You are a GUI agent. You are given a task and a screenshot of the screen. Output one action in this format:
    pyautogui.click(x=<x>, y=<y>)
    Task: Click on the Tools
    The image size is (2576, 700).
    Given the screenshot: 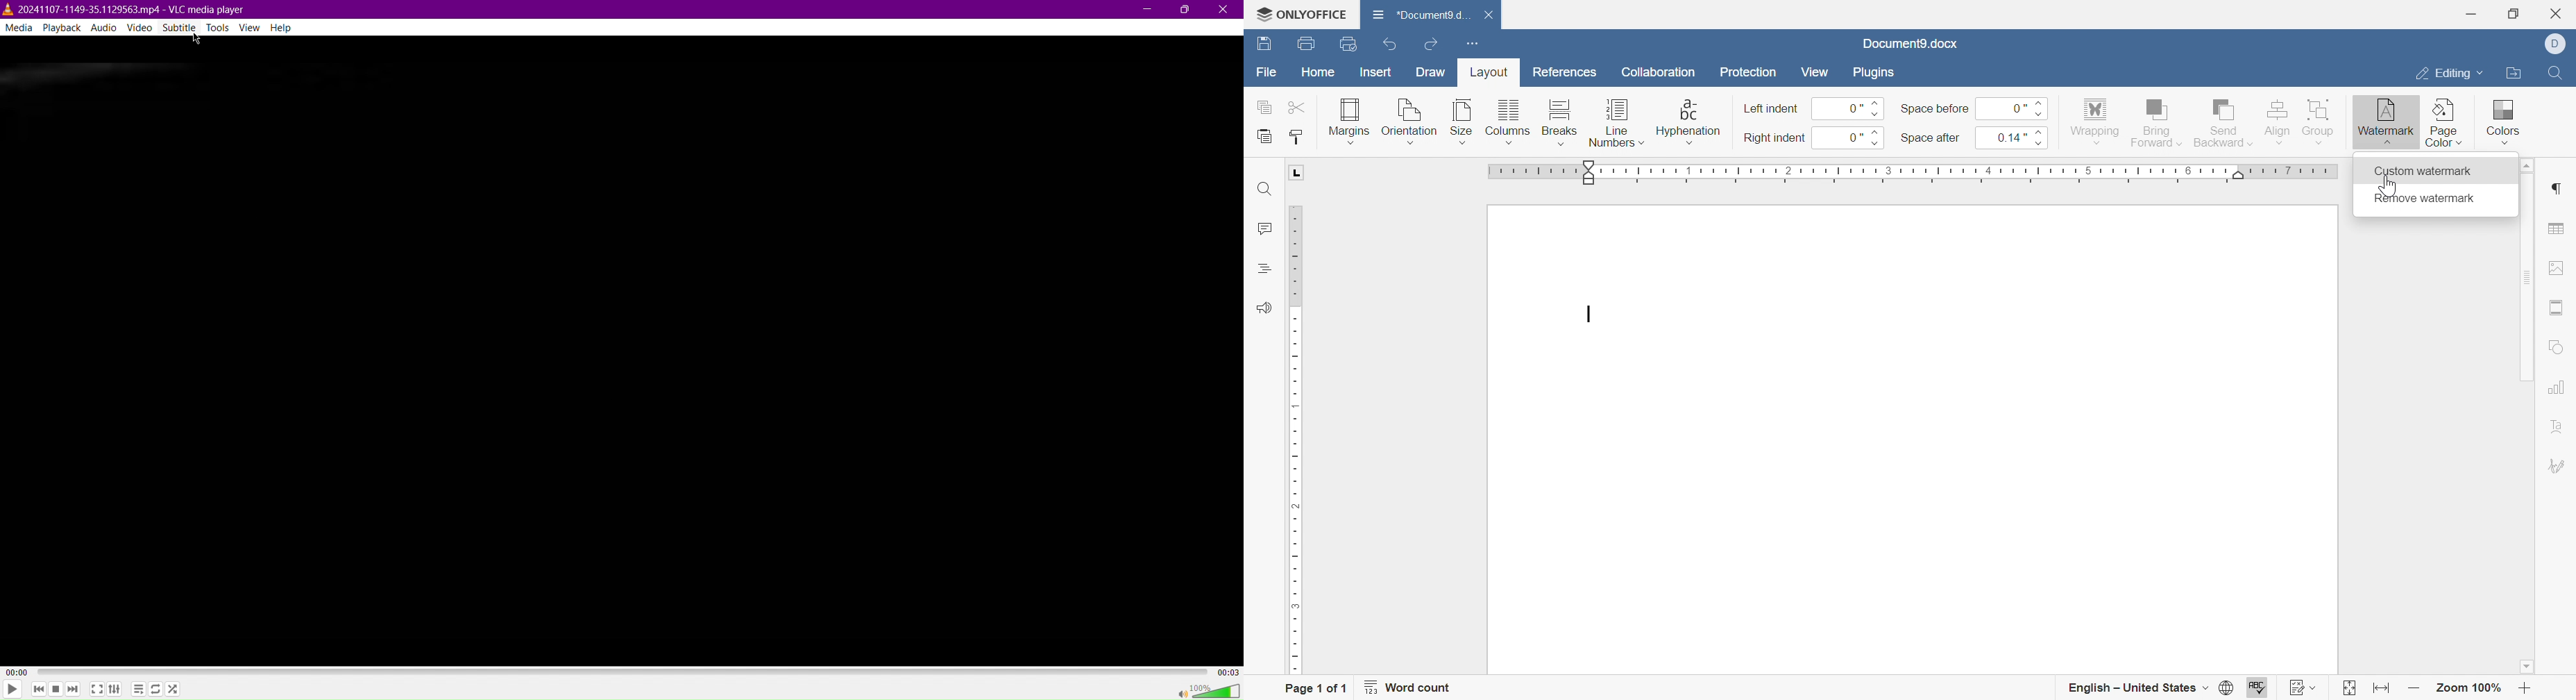 What is the action you would take?
    pyautogui.click(x=219, y=29)
    